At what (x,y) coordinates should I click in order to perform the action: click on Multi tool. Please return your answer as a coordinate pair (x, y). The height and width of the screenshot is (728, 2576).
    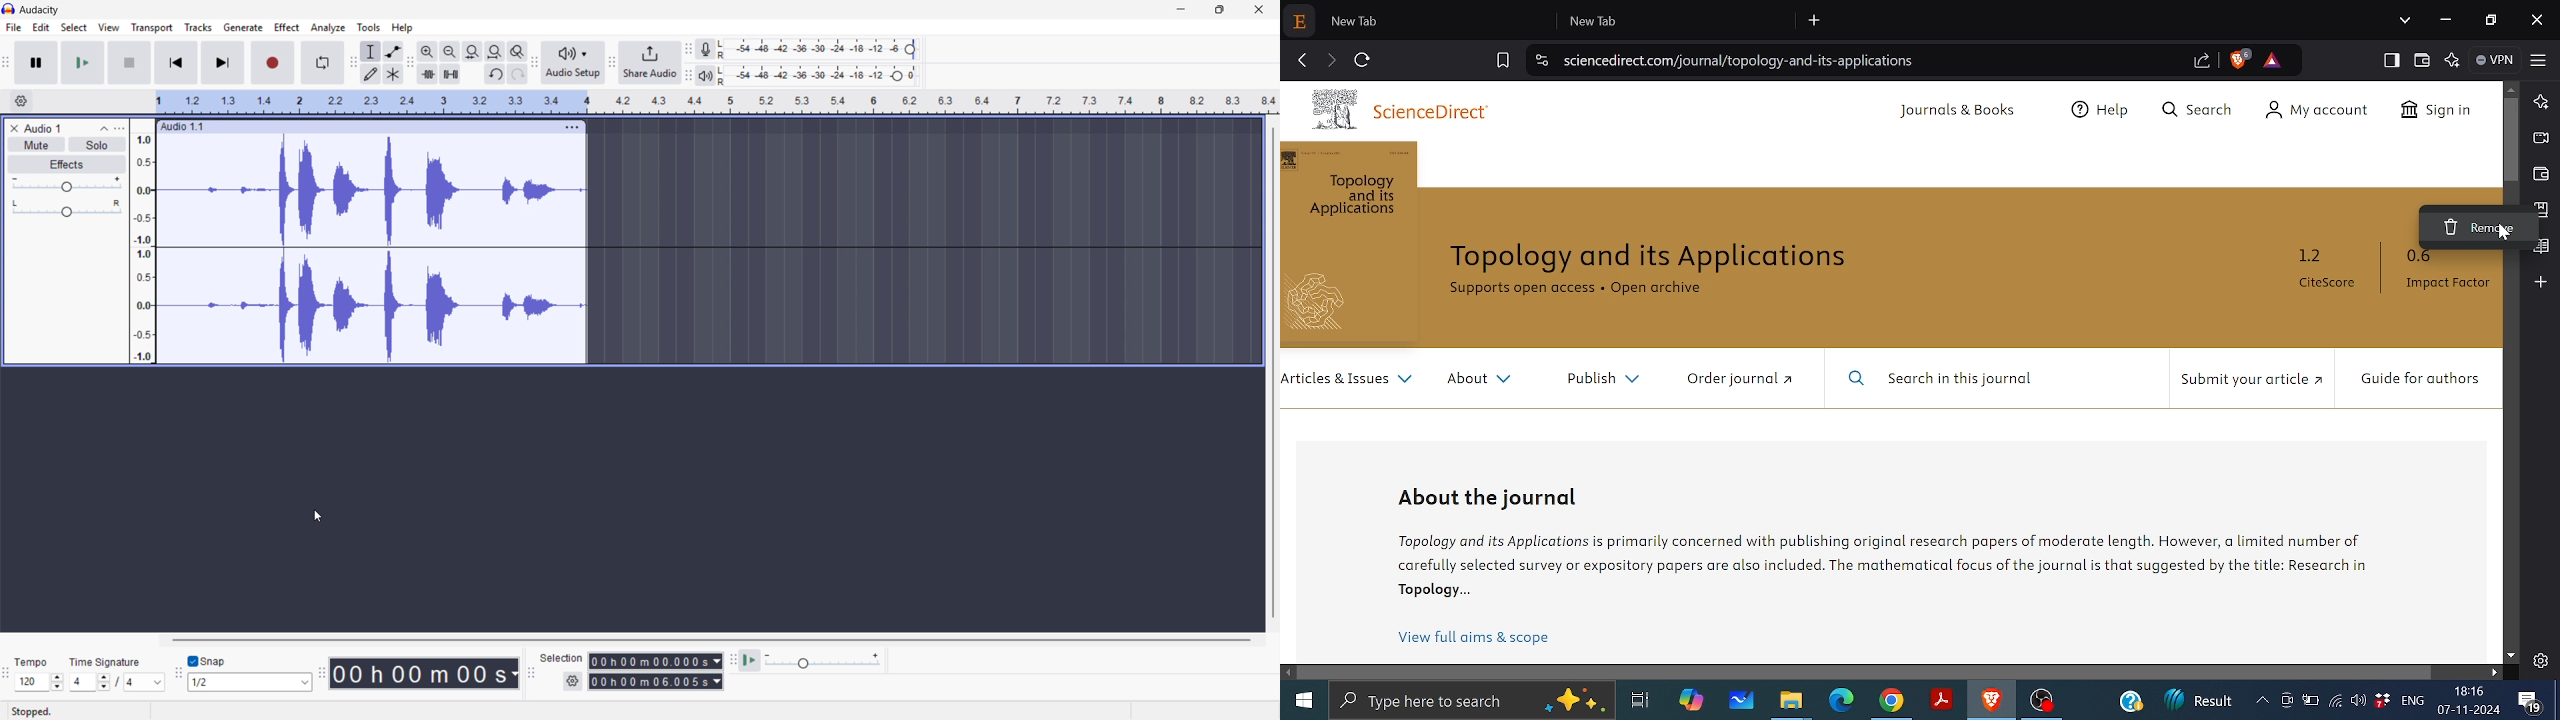
    Looking at the image, I should click on (393, 75).